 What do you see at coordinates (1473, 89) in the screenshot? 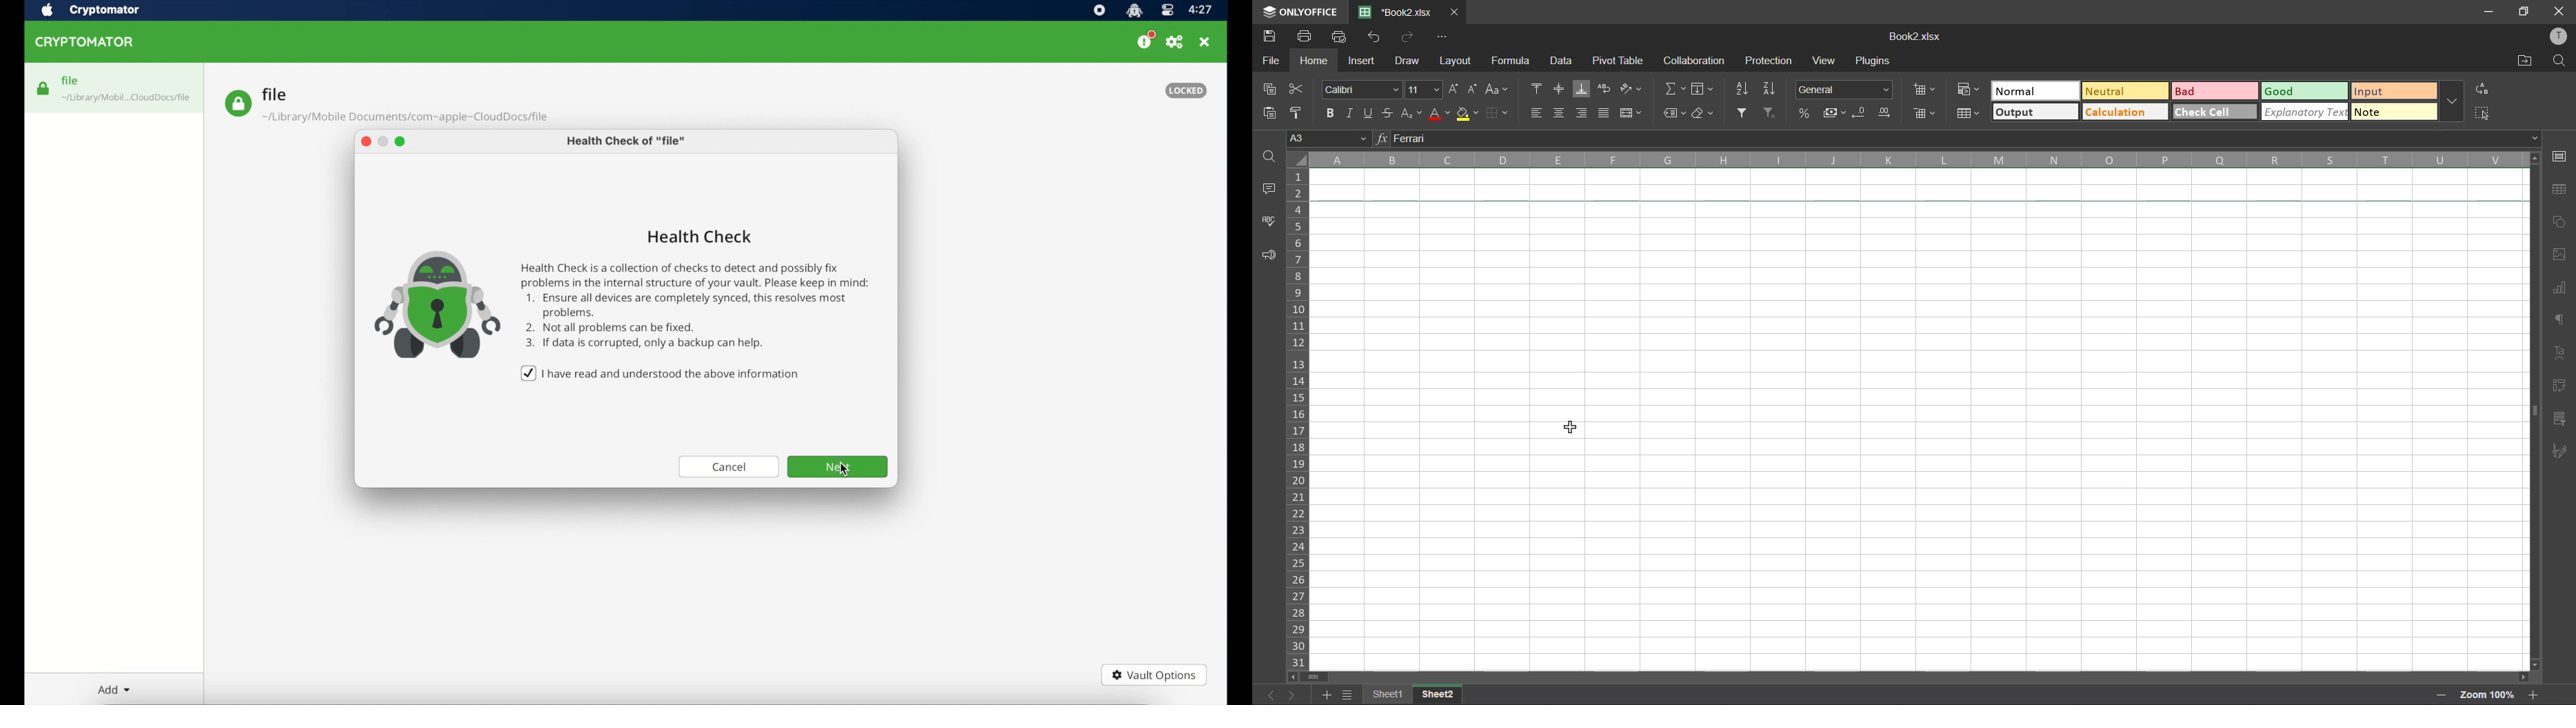
I see `decrement size` at bounding box center [1473, 89].